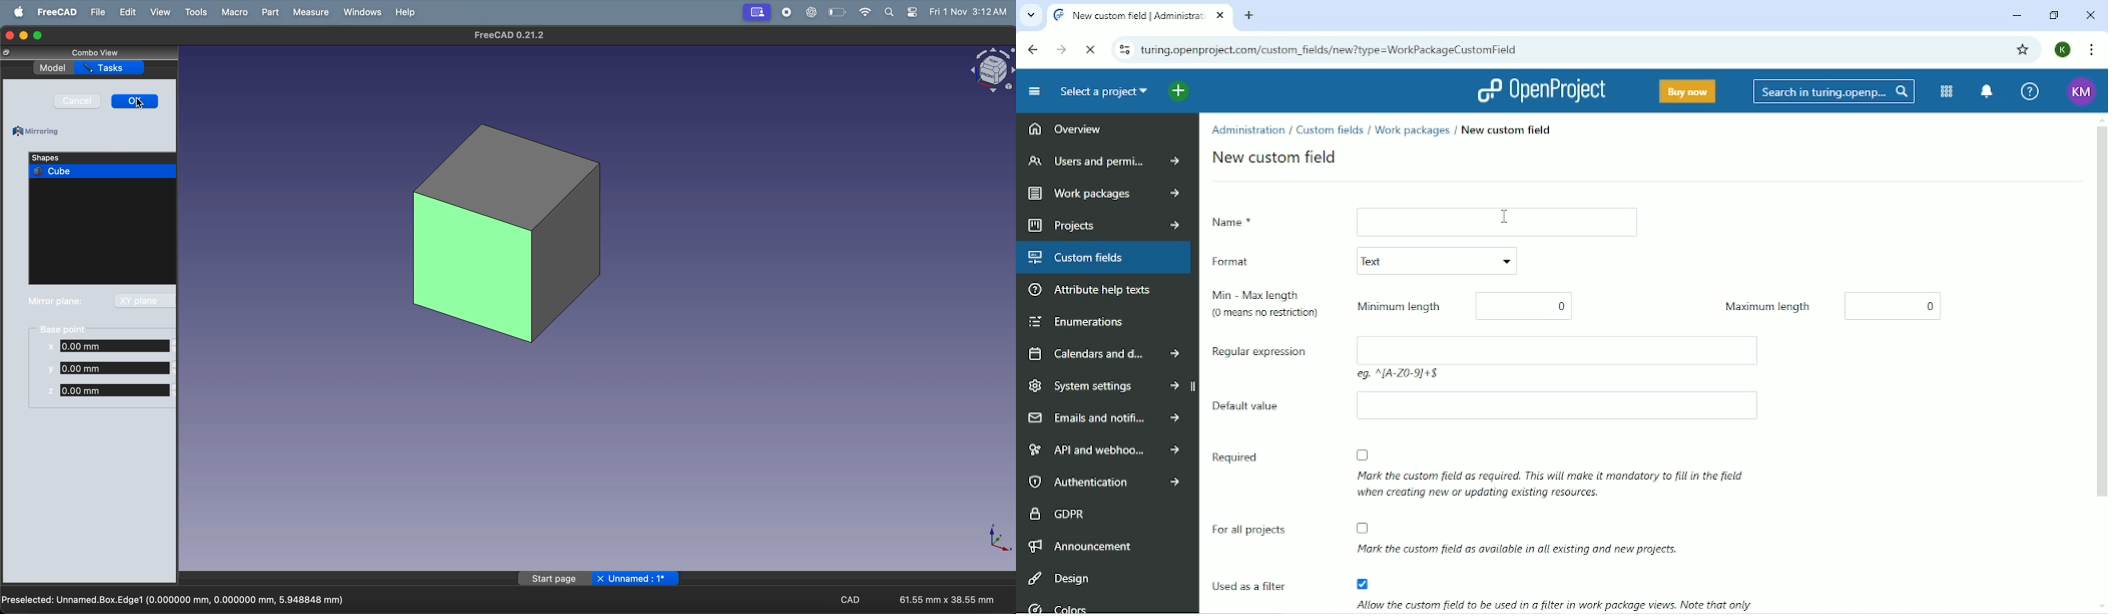  I want to click on part, so click(270, 12).